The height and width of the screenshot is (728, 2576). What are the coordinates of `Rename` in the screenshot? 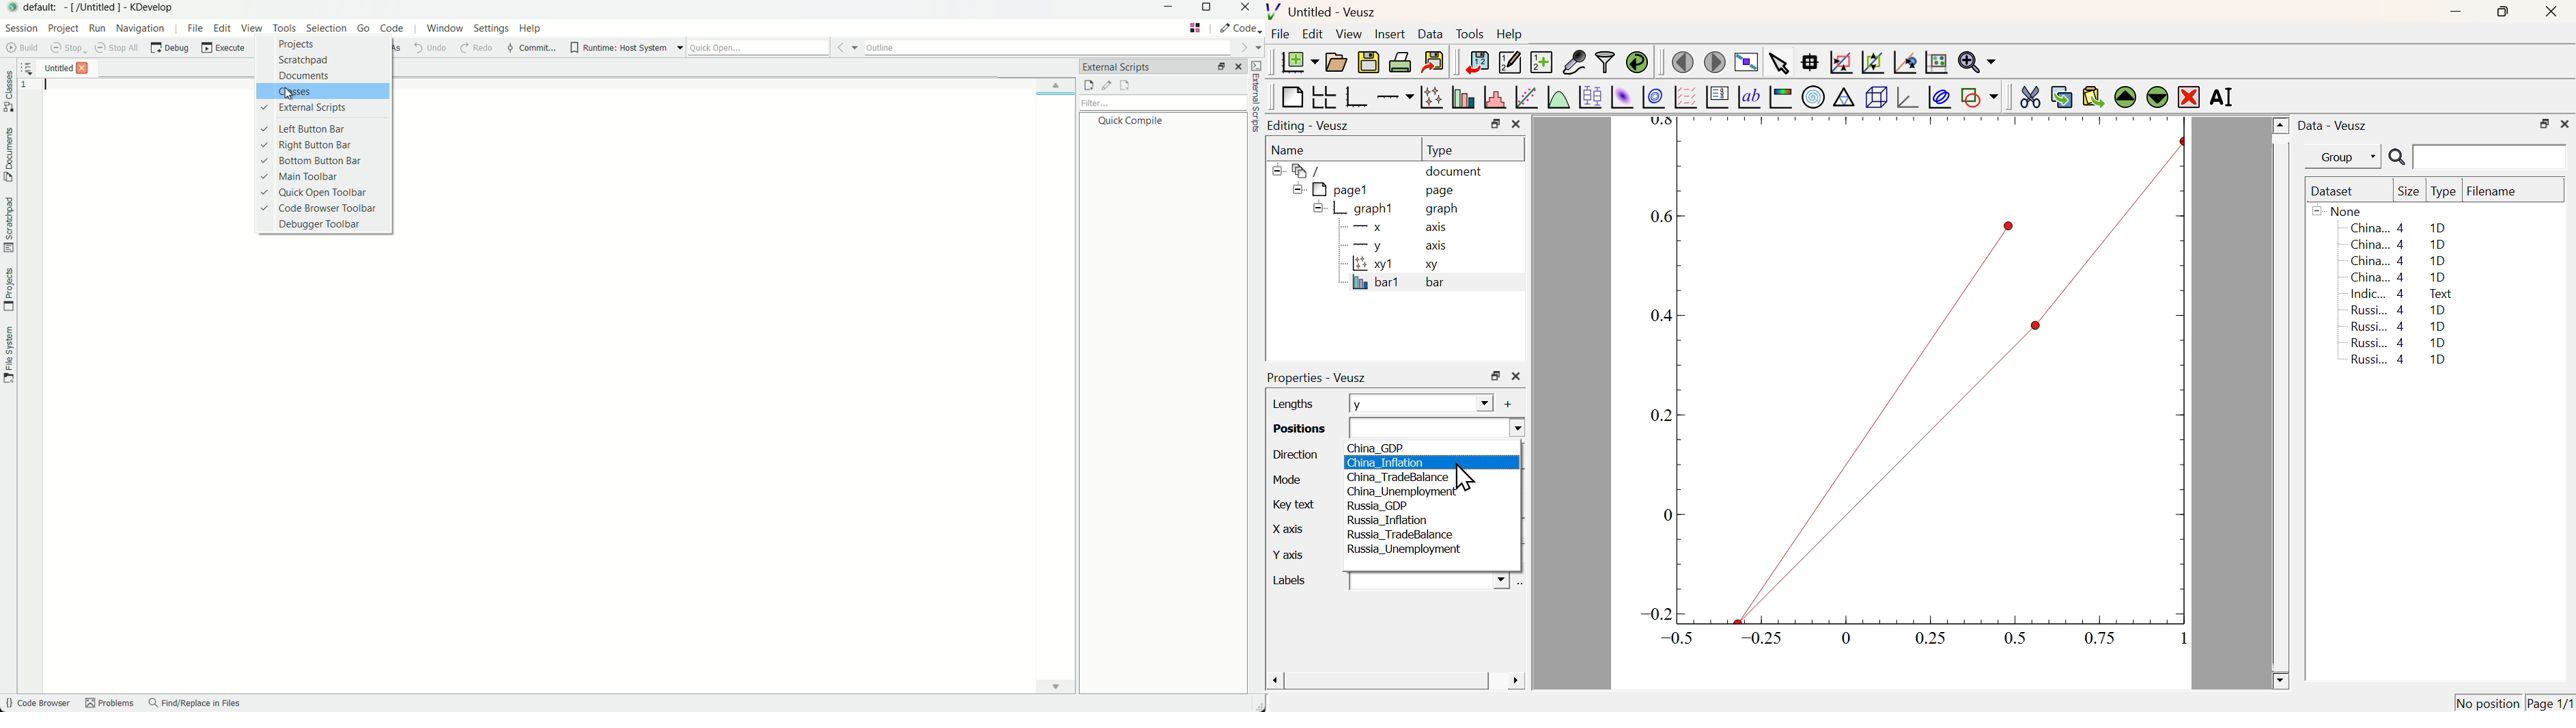 It's located at (2224, 96).